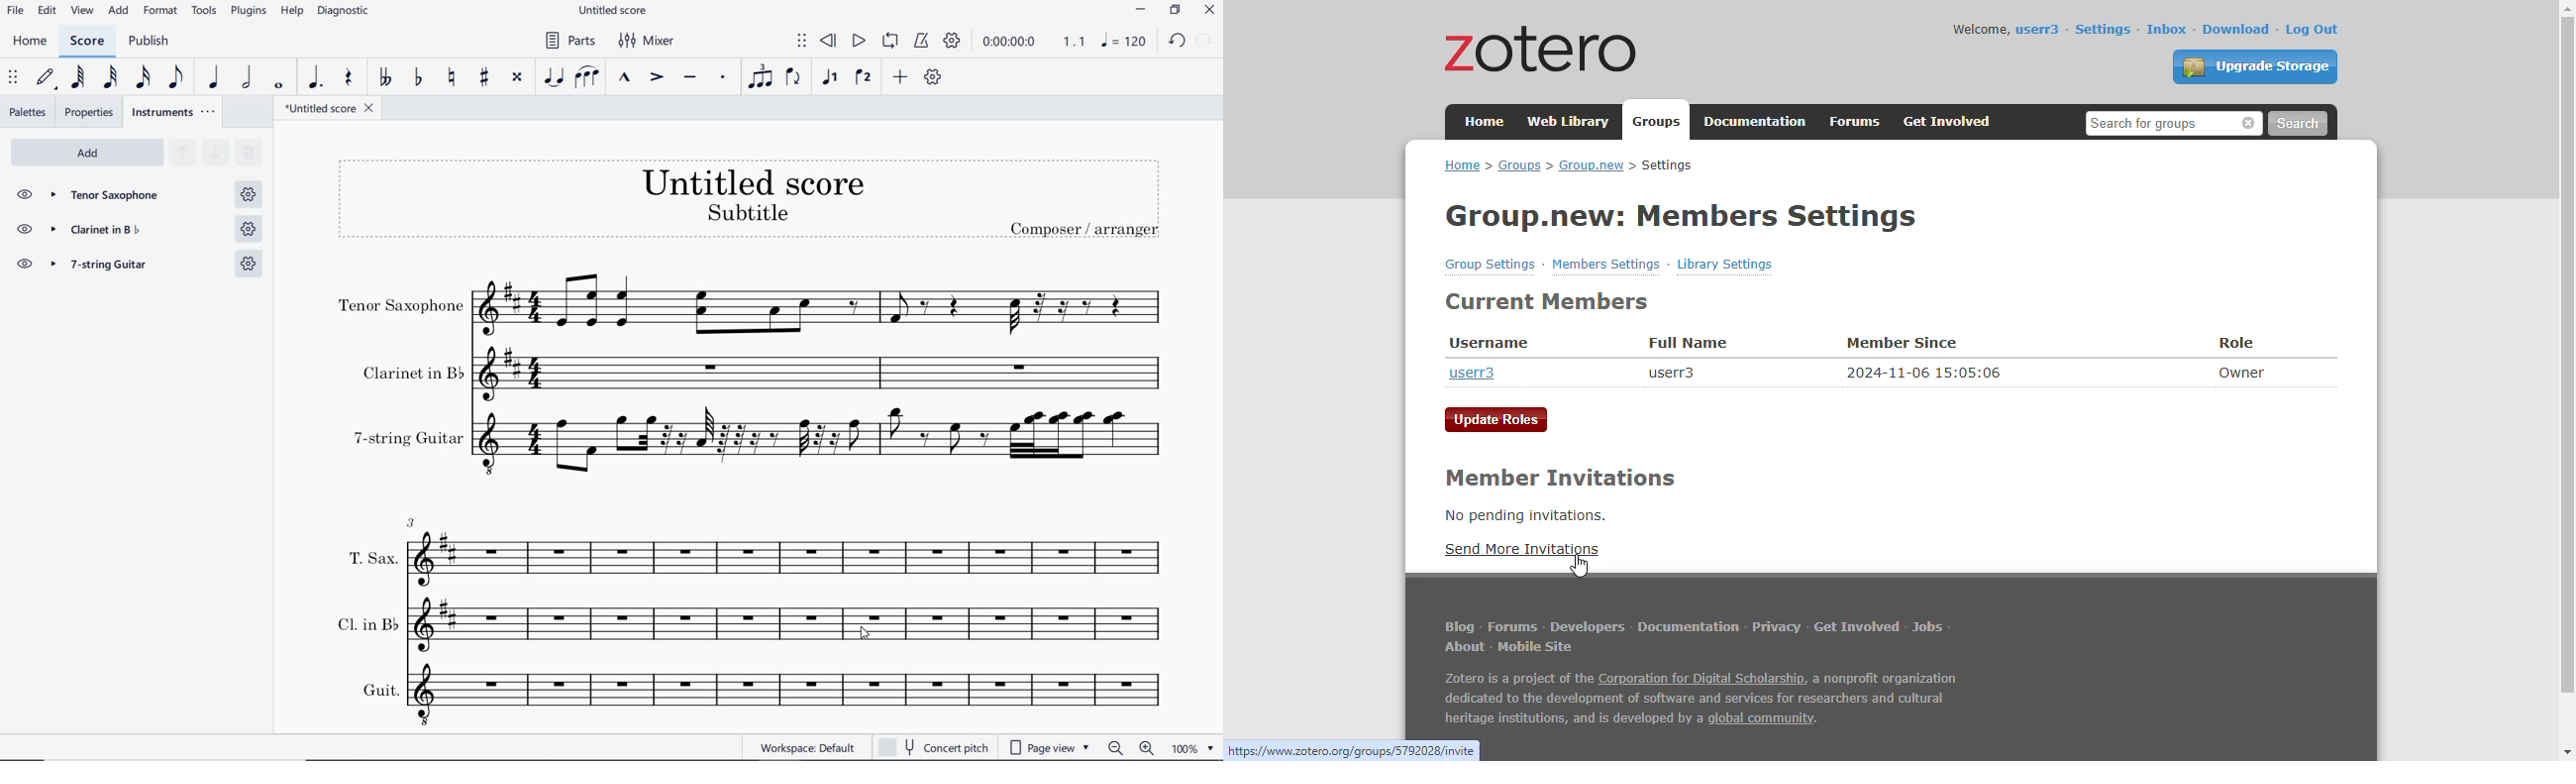 The width and height of the screenshot is (2576, 784). I want to click on CUSTOMIZE TOOLBAR, so click(933, 77).